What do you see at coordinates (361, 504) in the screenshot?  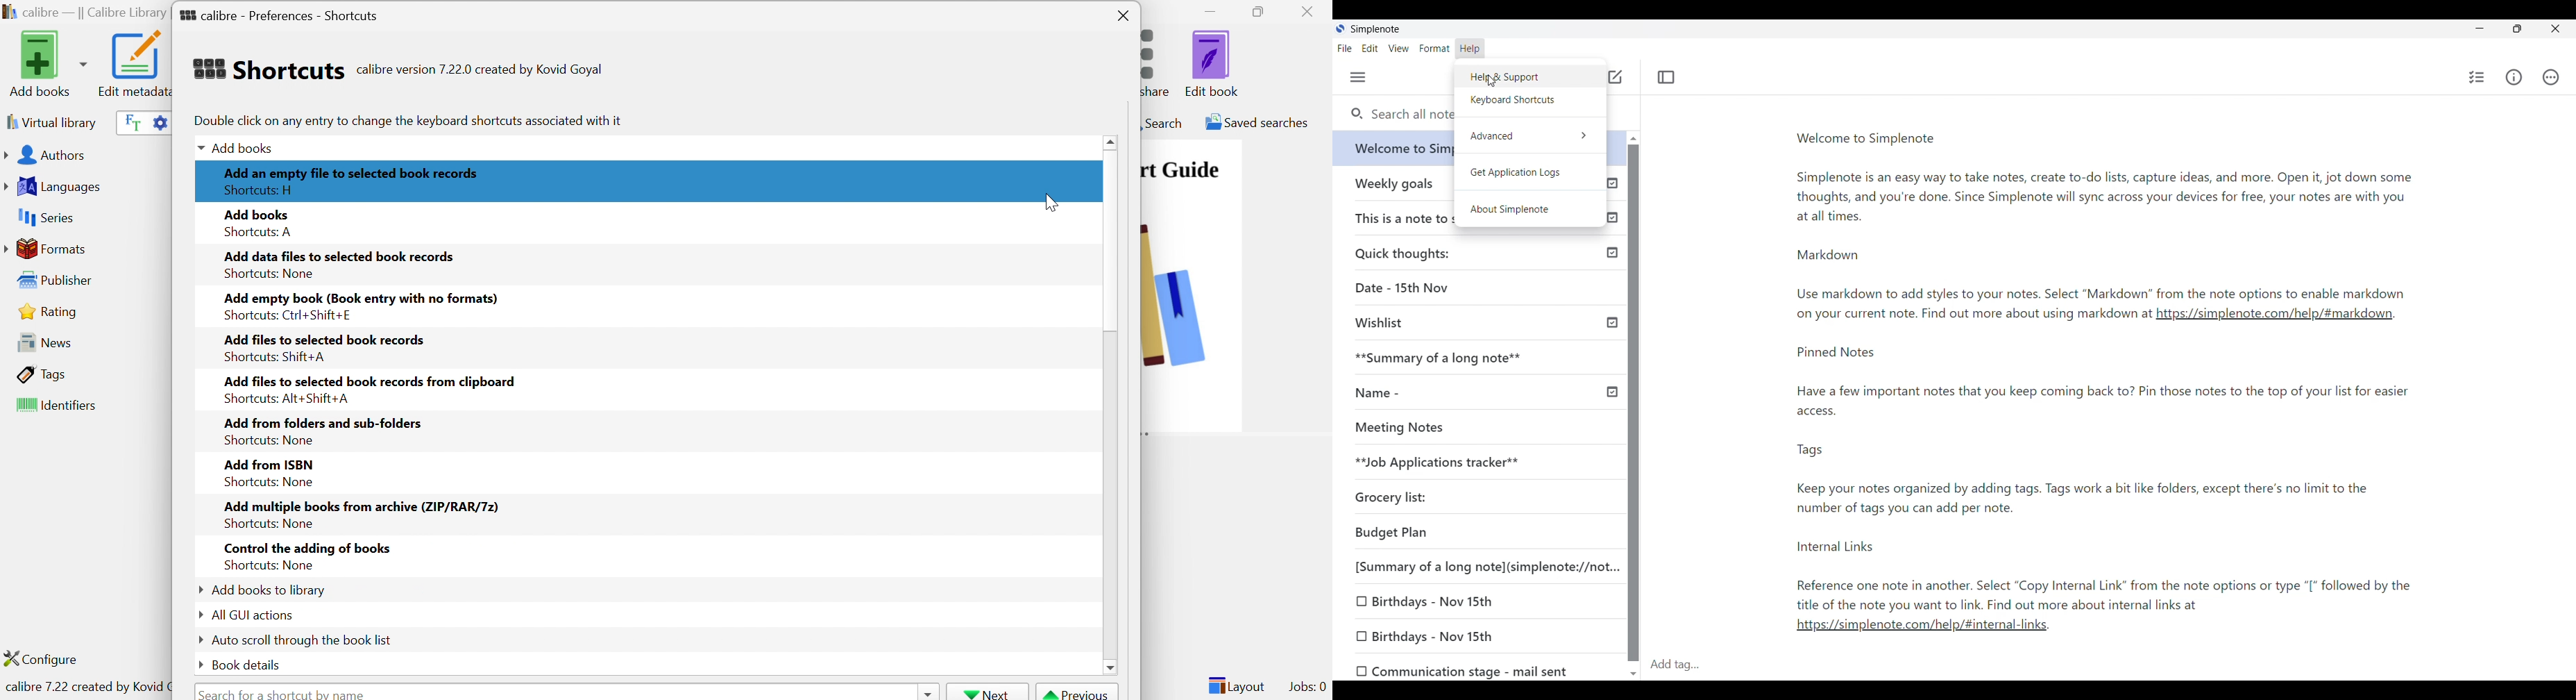 I see `Add multiple books from archive (ZIP/RAR/7z)` at bounding box center [361, 504].